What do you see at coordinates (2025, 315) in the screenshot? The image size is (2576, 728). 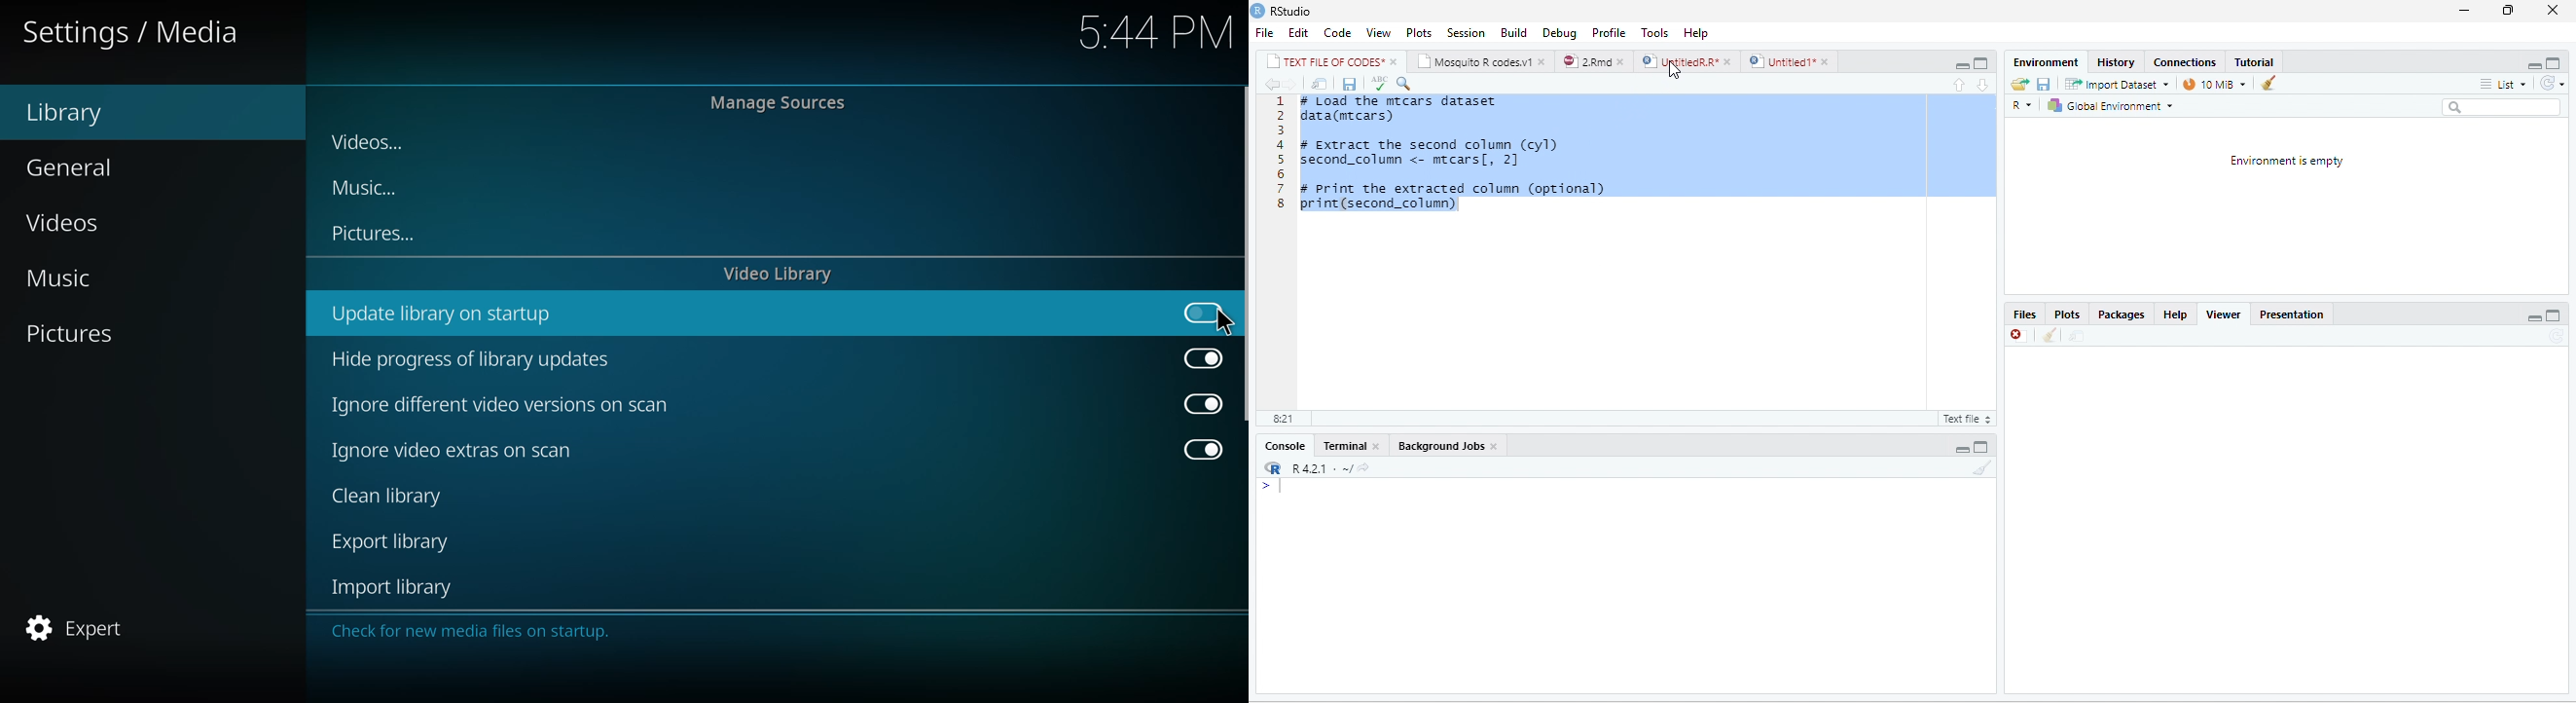 I see `Files` at bounding box center [2025, 315].